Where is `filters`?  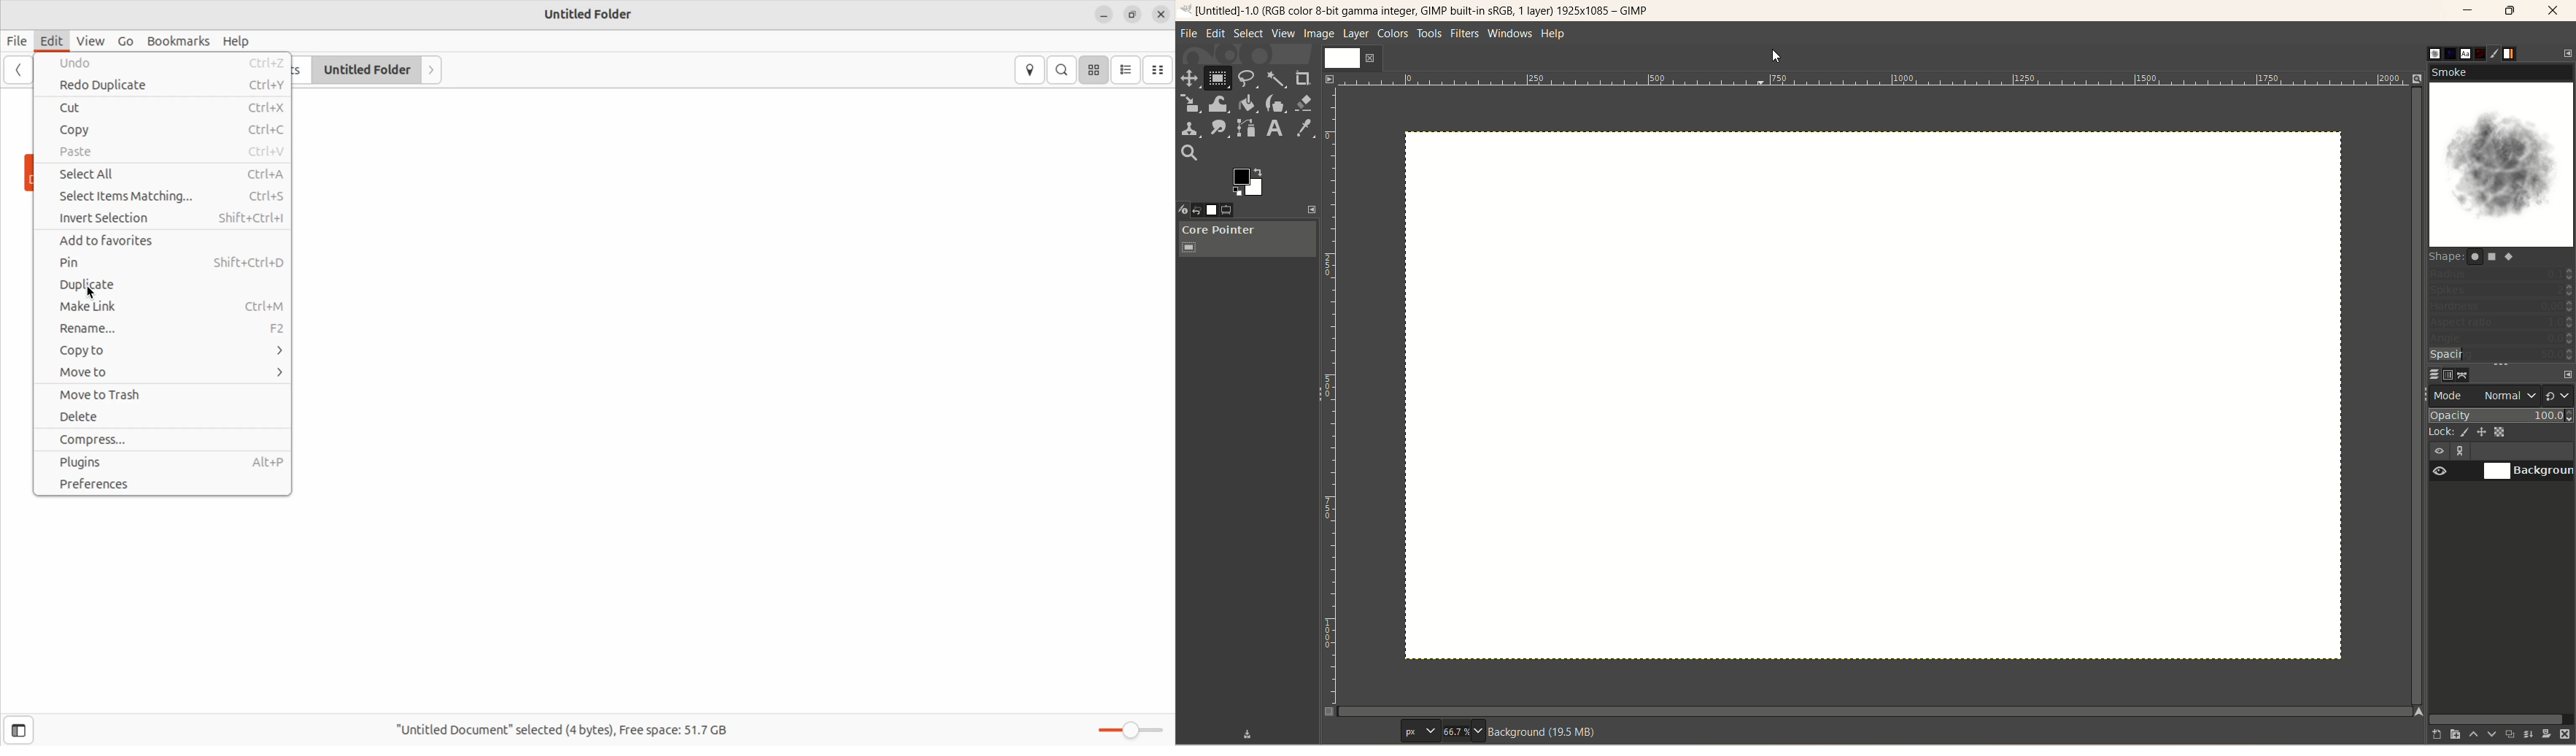 filters is located at coordinates (1463, 34).